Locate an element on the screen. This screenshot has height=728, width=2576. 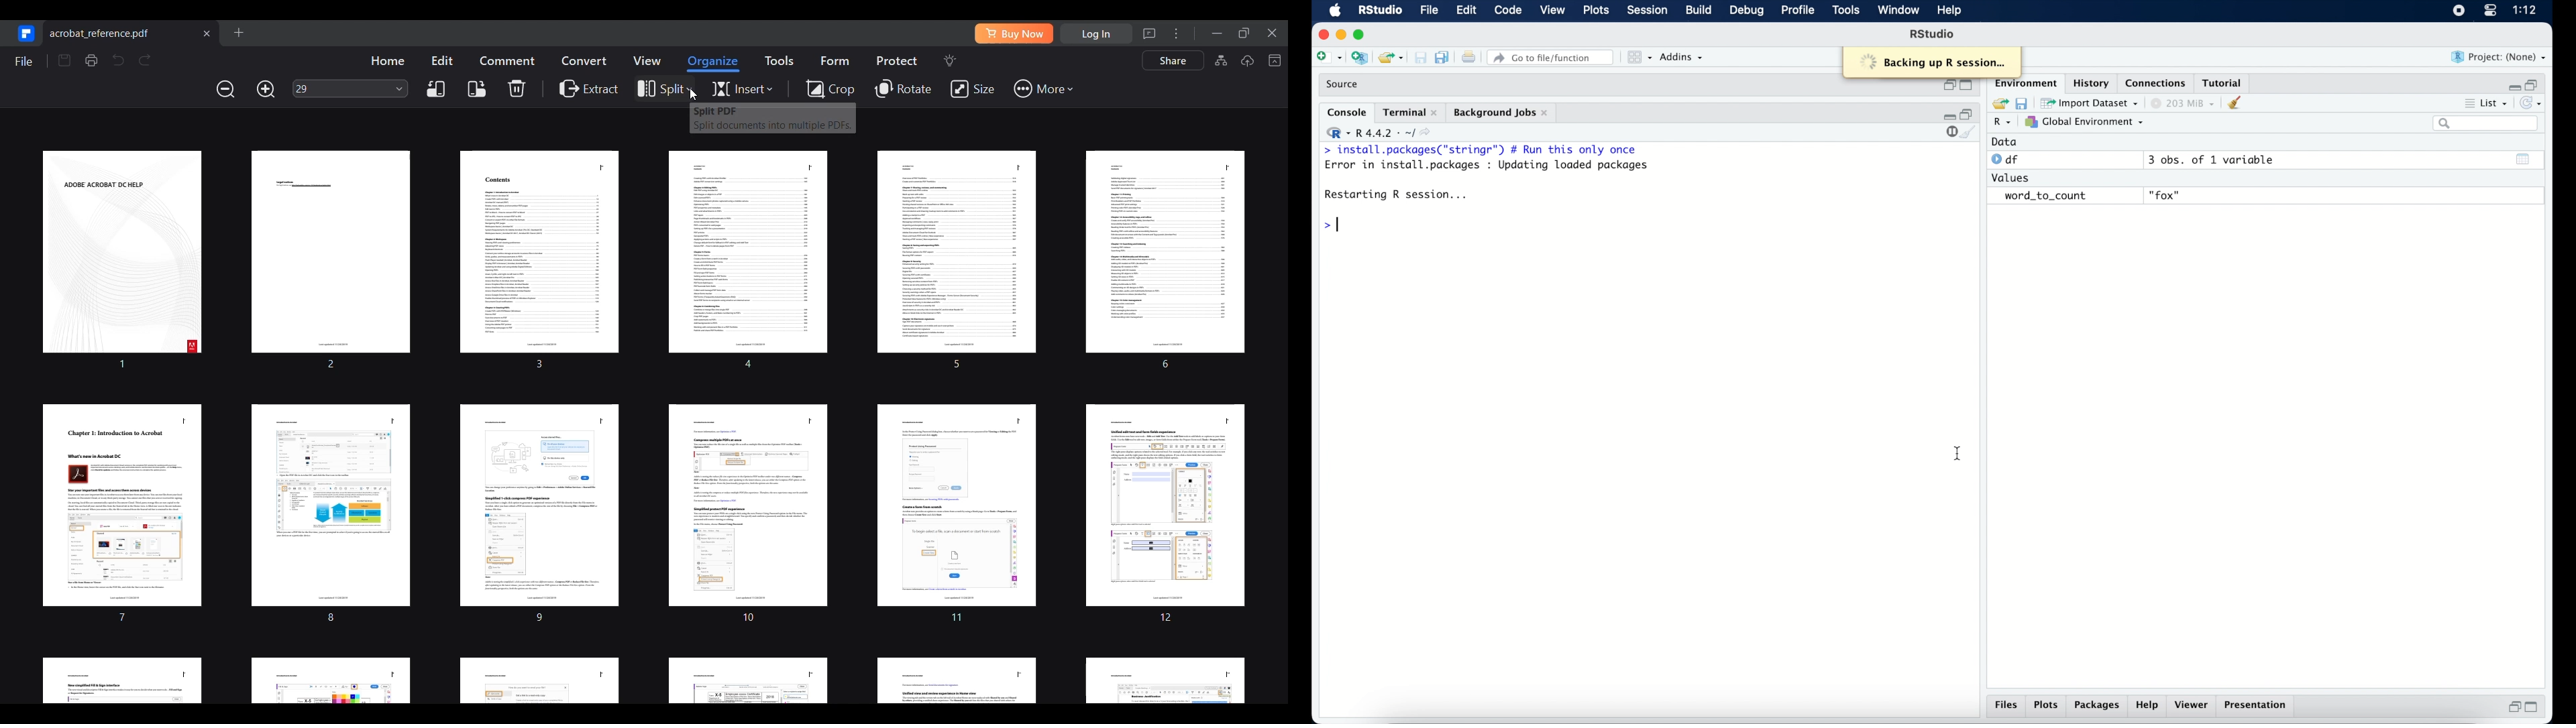
console is located at coordinates (1347, 113).